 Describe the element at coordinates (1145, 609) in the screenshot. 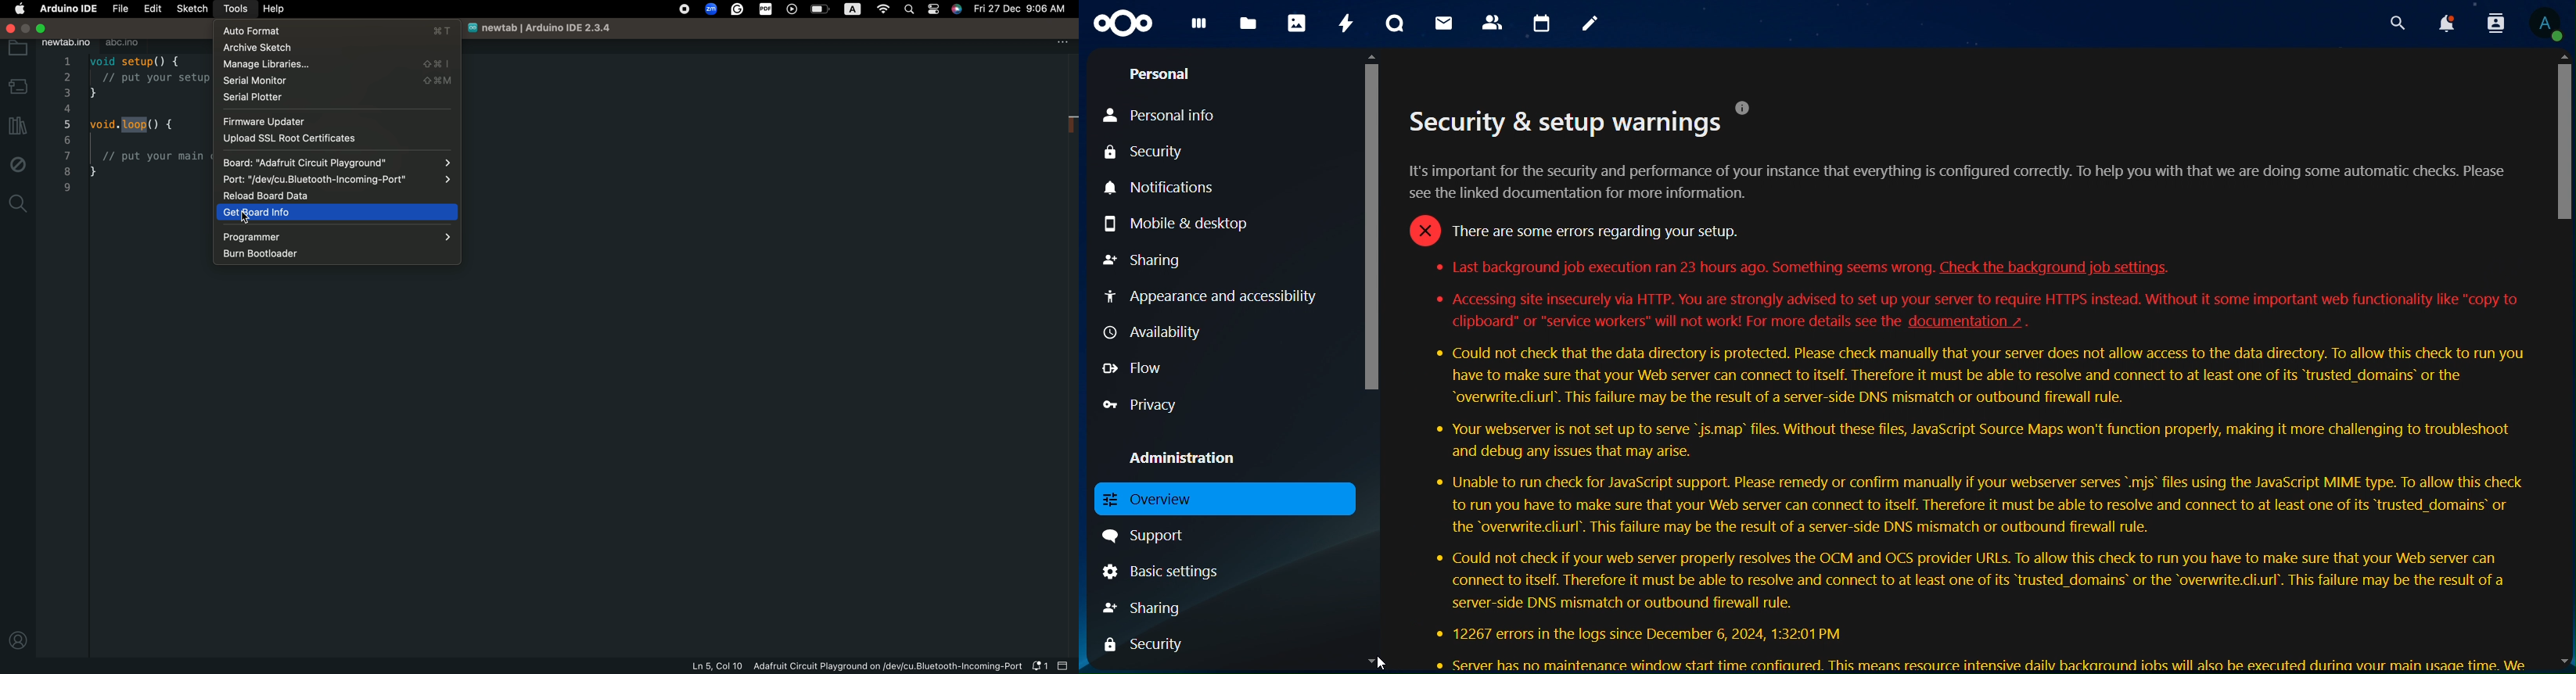

I see `sharing` at that location.